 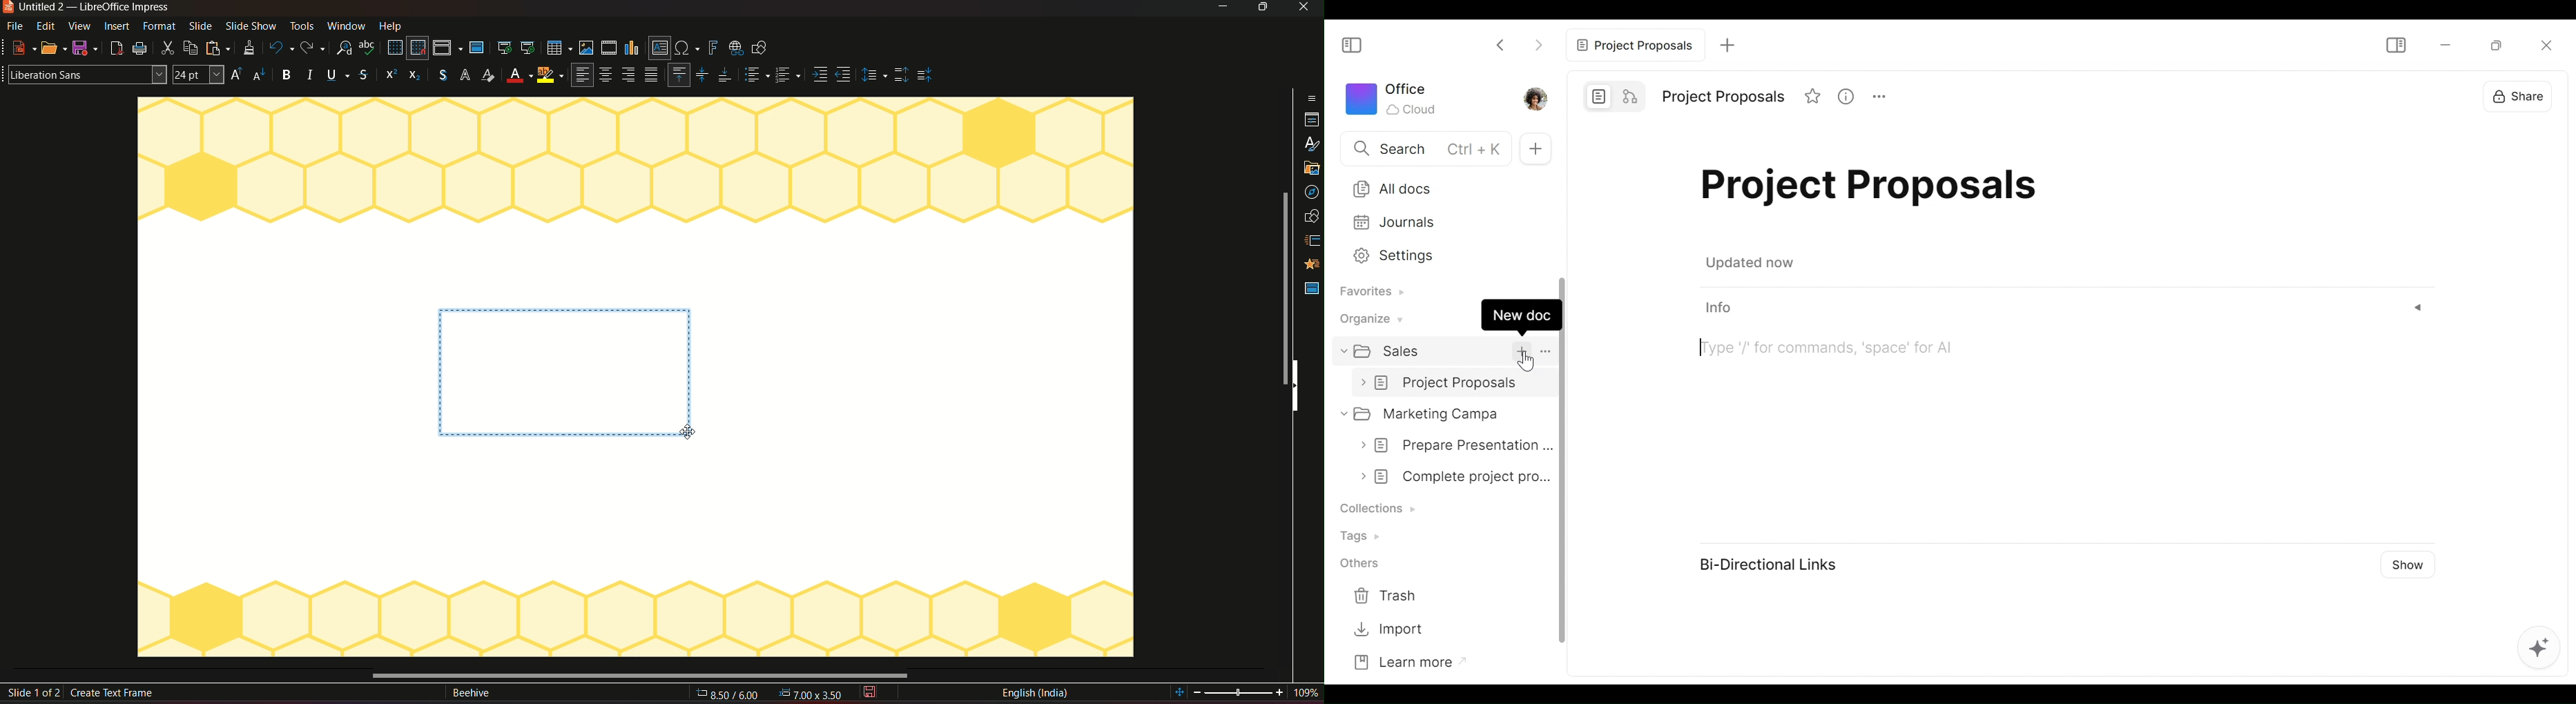 What do you see at coordinates (470, 694) in the screenshot?
I see `text` at bounding box center [470, 694].